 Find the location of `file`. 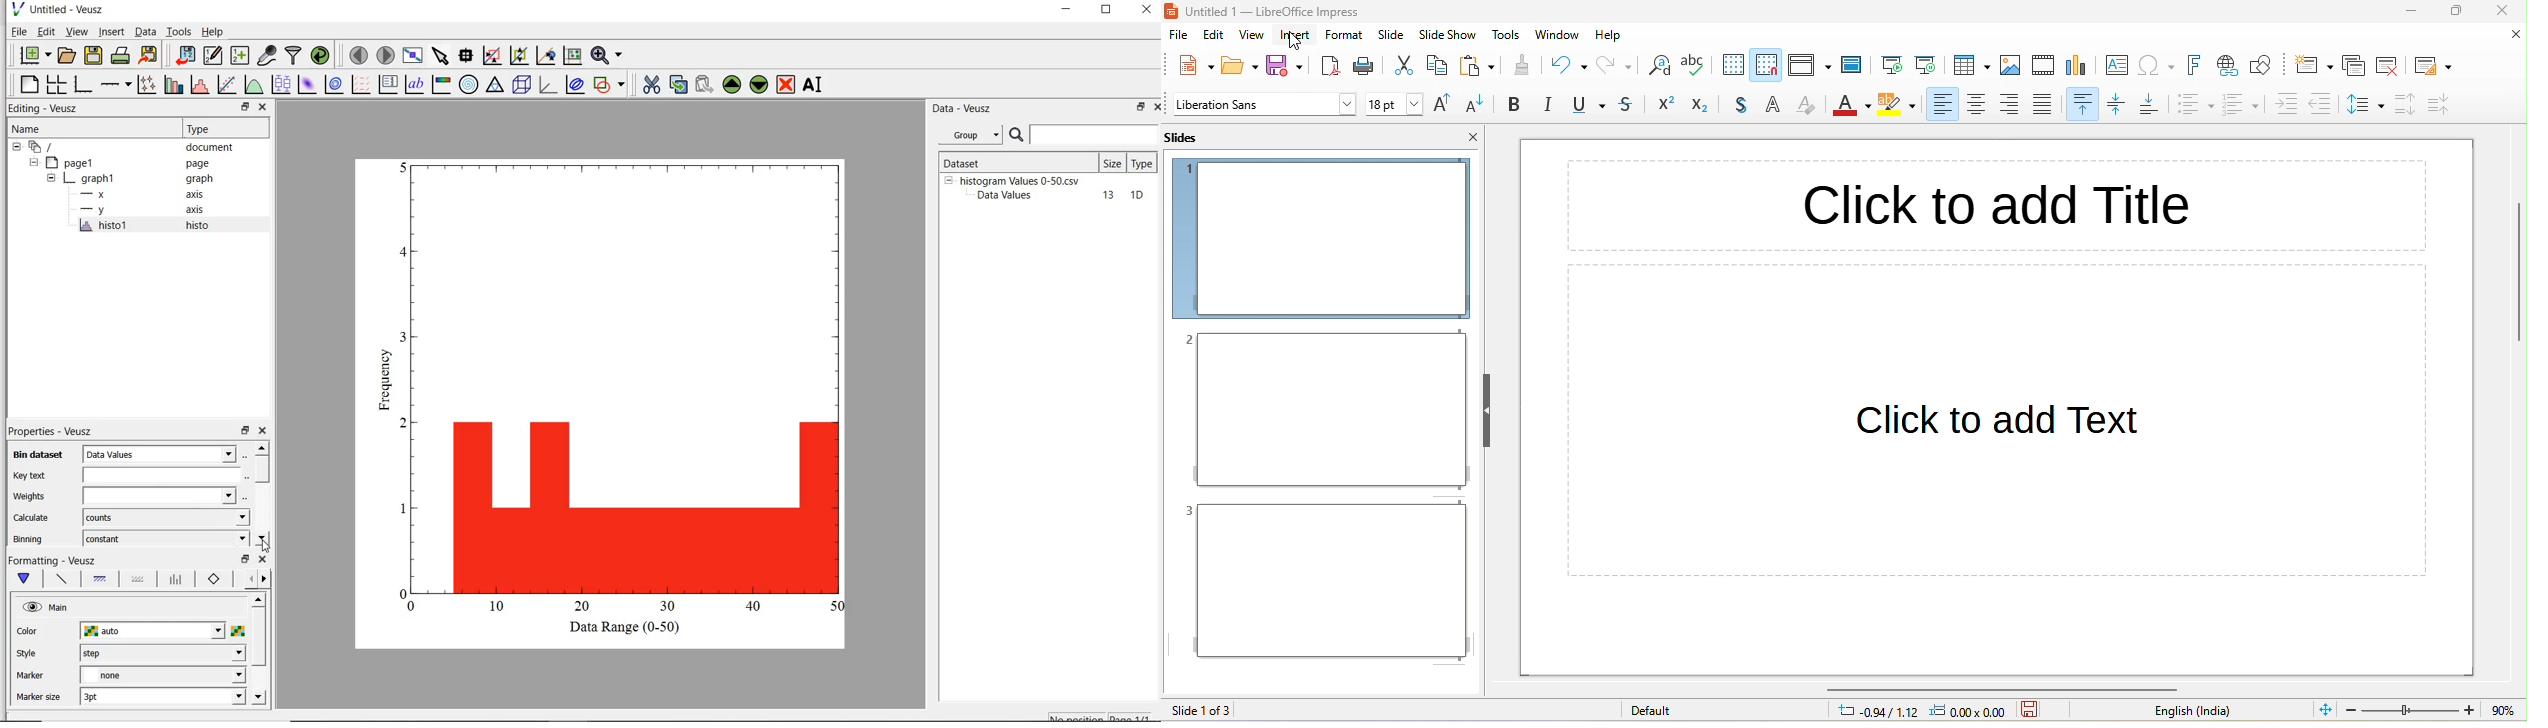

file is located at coordinates (1180, 37).